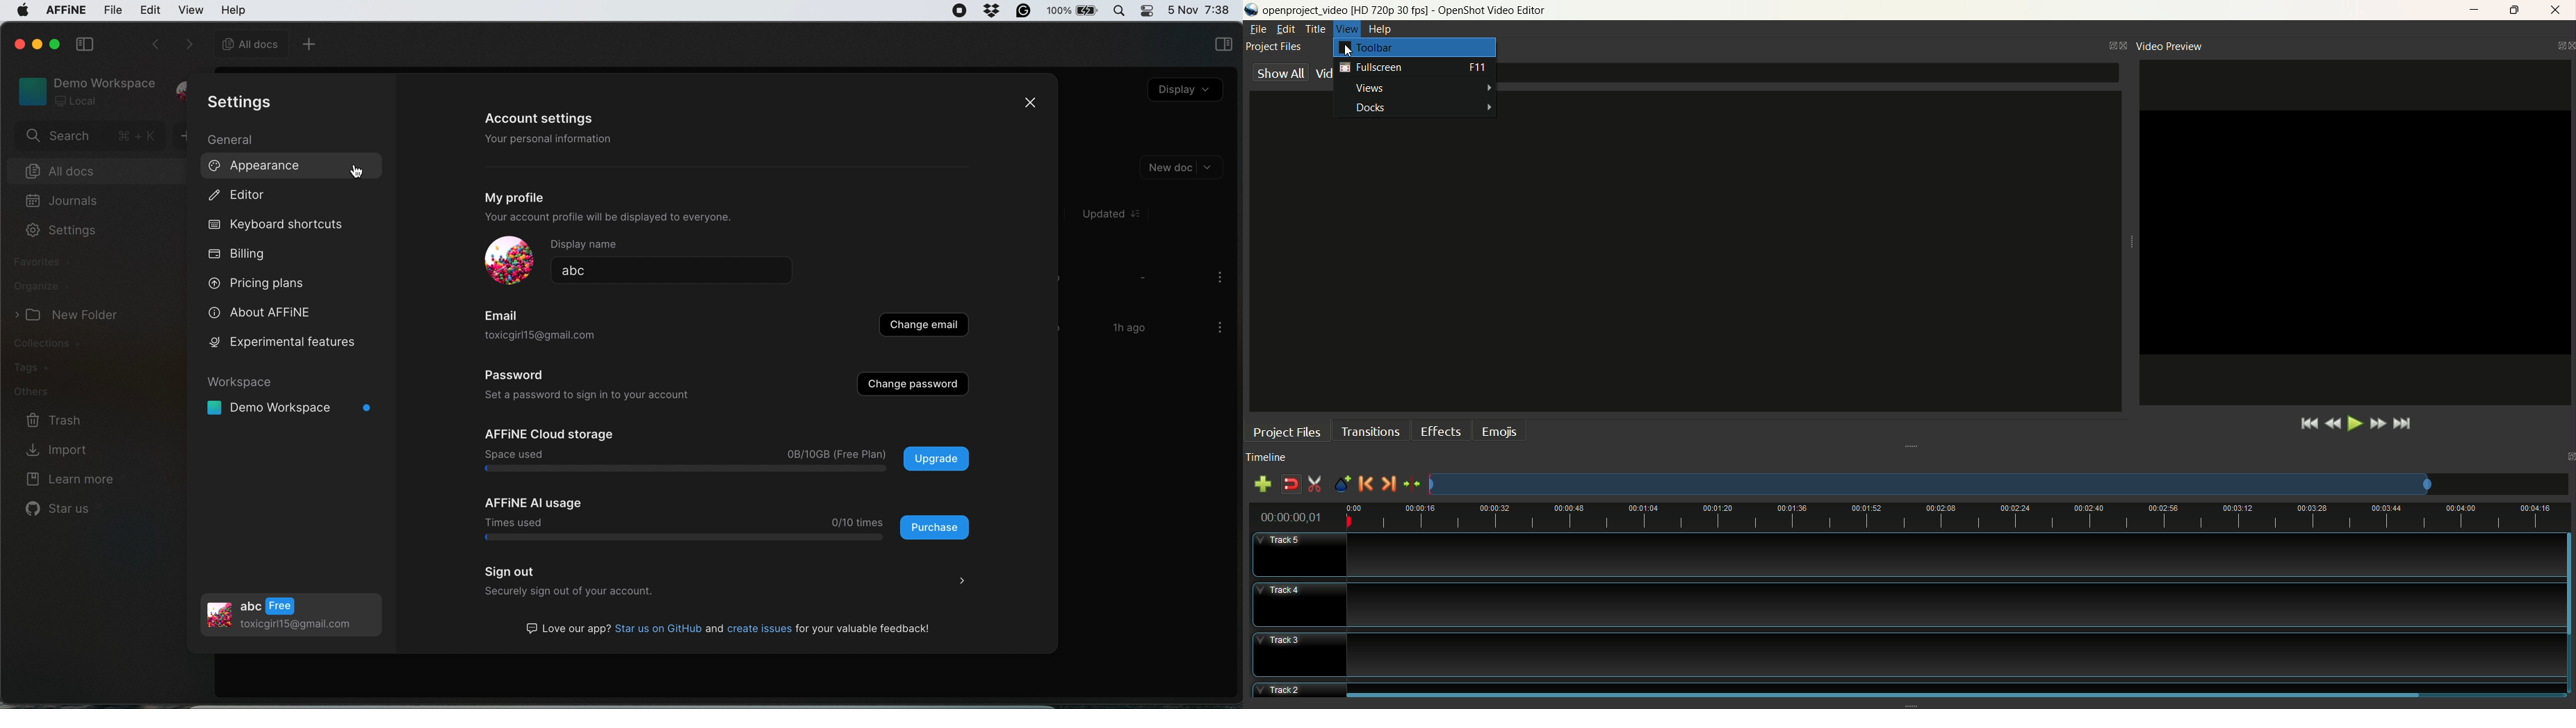 The width and height of the screenshot is (2576, 728). What do you see at coordinates (938, 458) in the screenshot?
I see `upgrade` at bounding box center [938, 458].